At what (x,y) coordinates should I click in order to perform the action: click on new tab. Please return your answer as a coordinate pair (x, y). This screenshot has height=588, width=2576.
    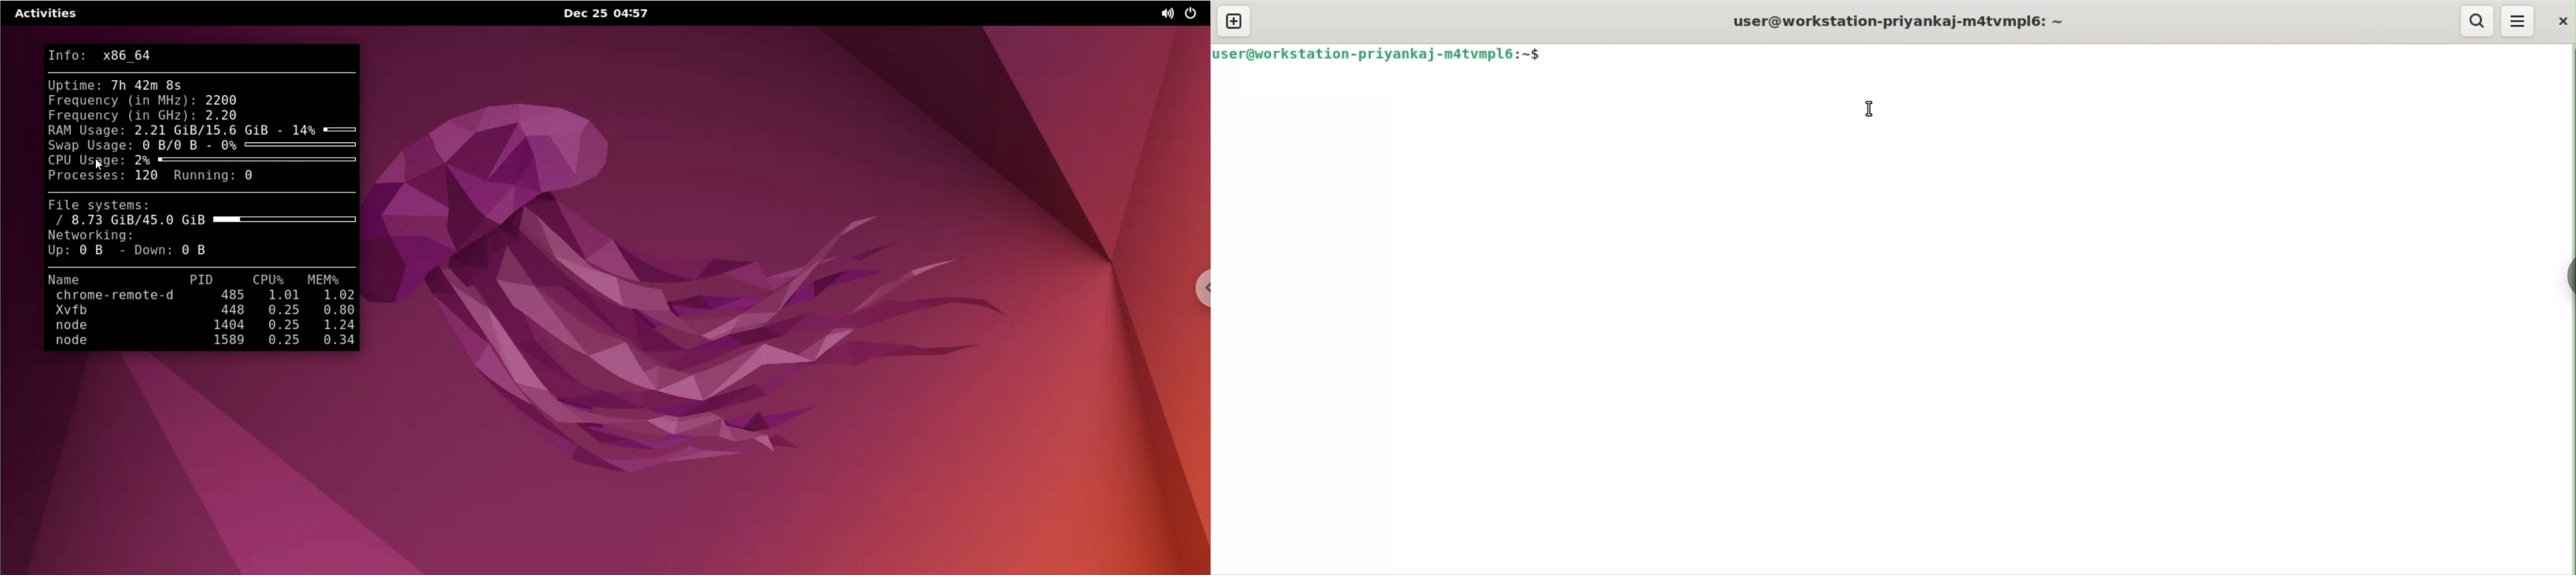
    Looking at the image, I should click on (1233, 21).